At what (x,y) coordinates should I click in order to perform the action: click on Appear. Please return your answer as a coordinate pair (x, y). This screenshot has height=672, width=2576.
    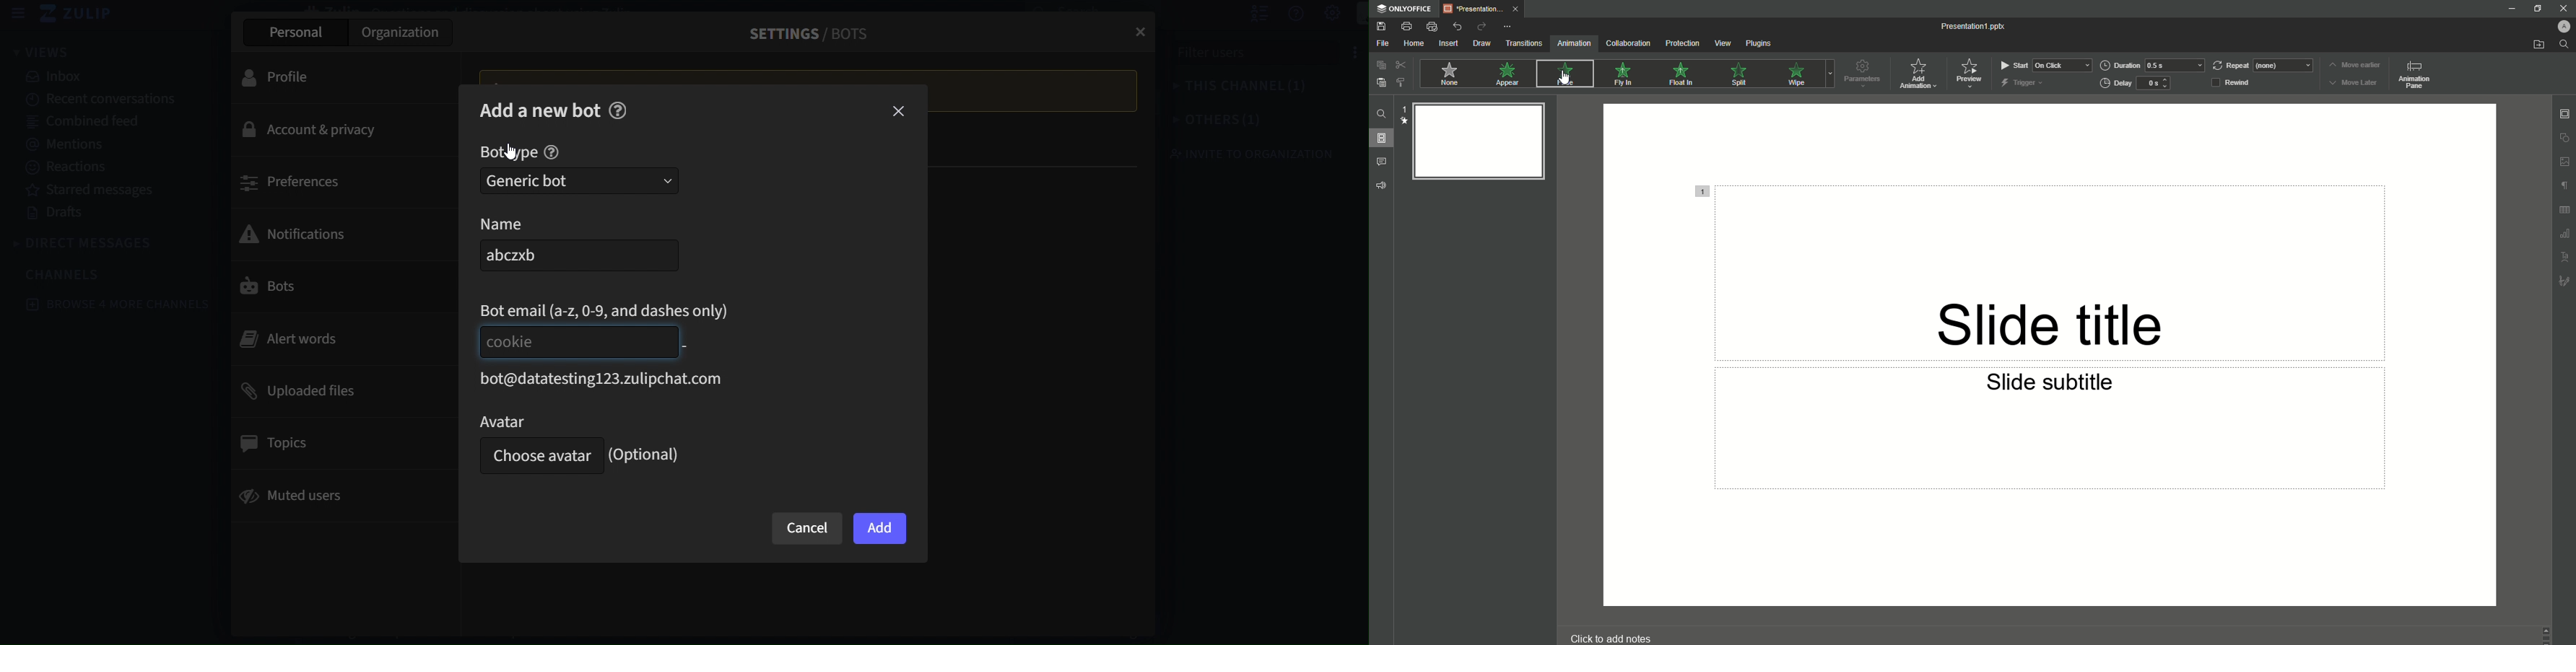
    Looking at the image, I should click on (1509, 75).